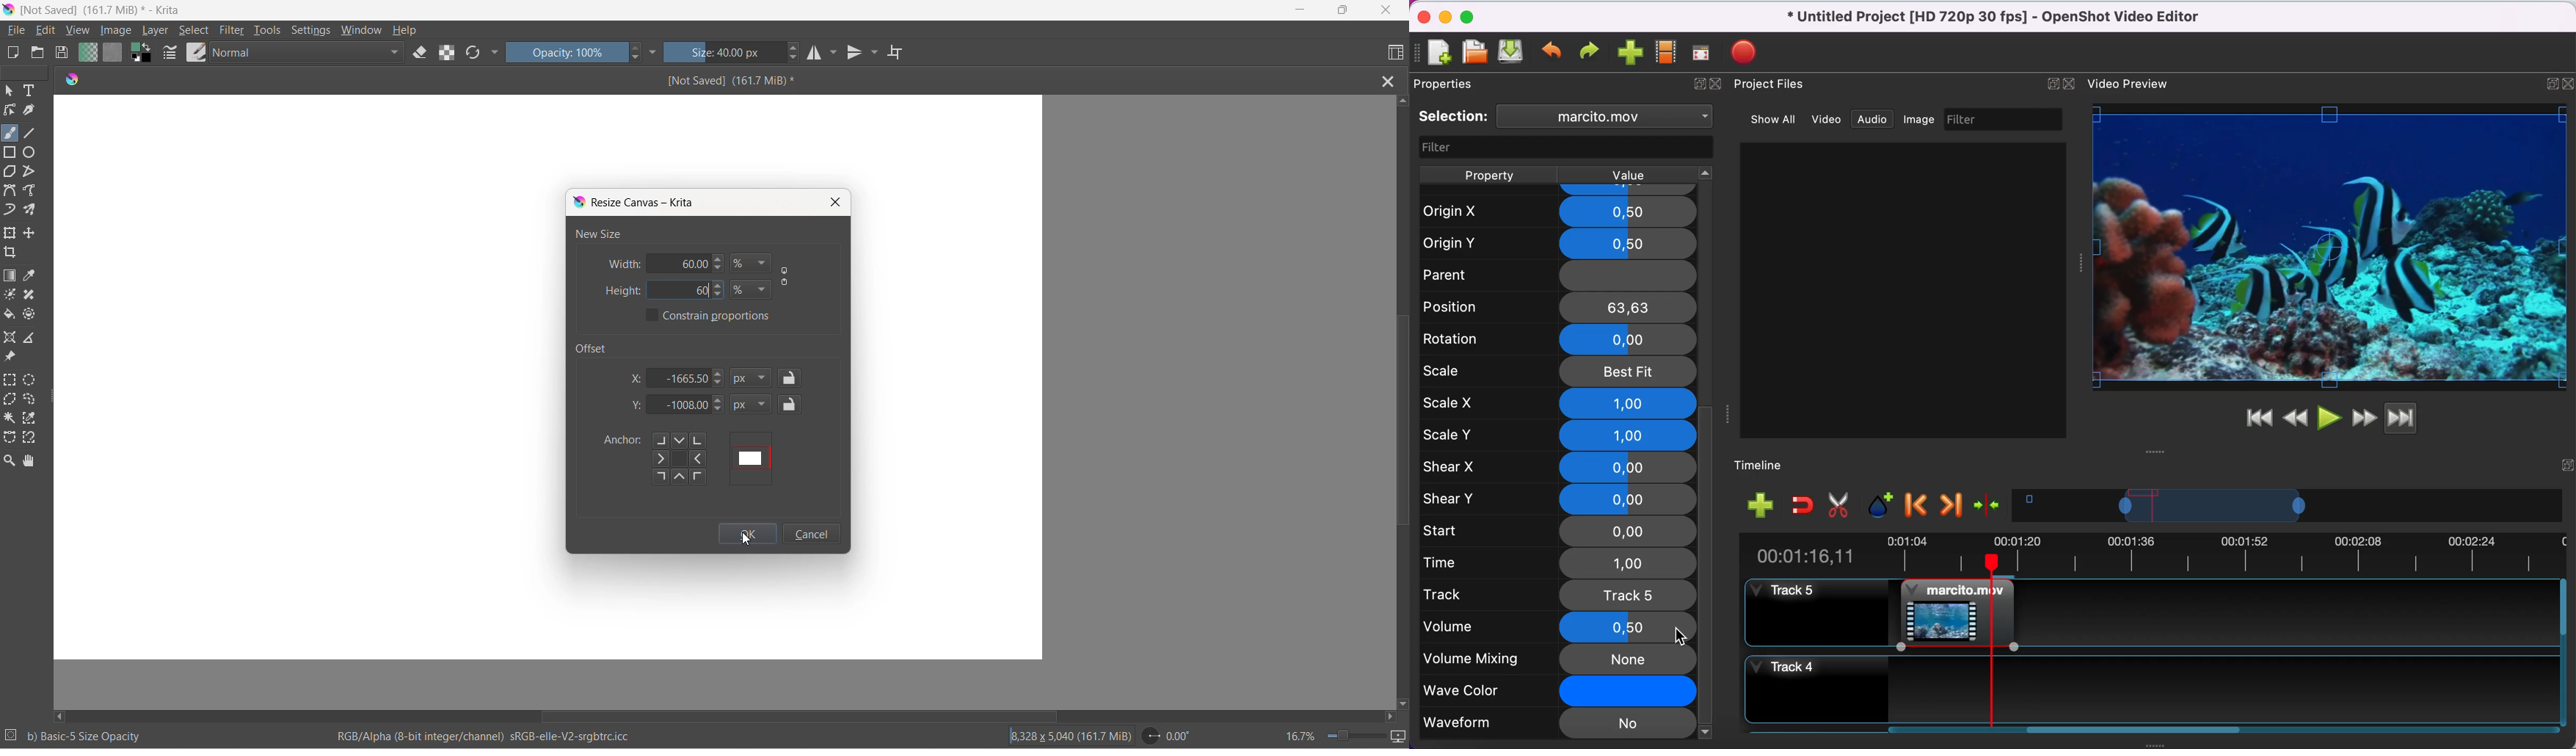 The width and height of the screenshot is (2576, 756). Describe the element at coordinates (233, 32) in the screenshot. I see `filter` at that location.